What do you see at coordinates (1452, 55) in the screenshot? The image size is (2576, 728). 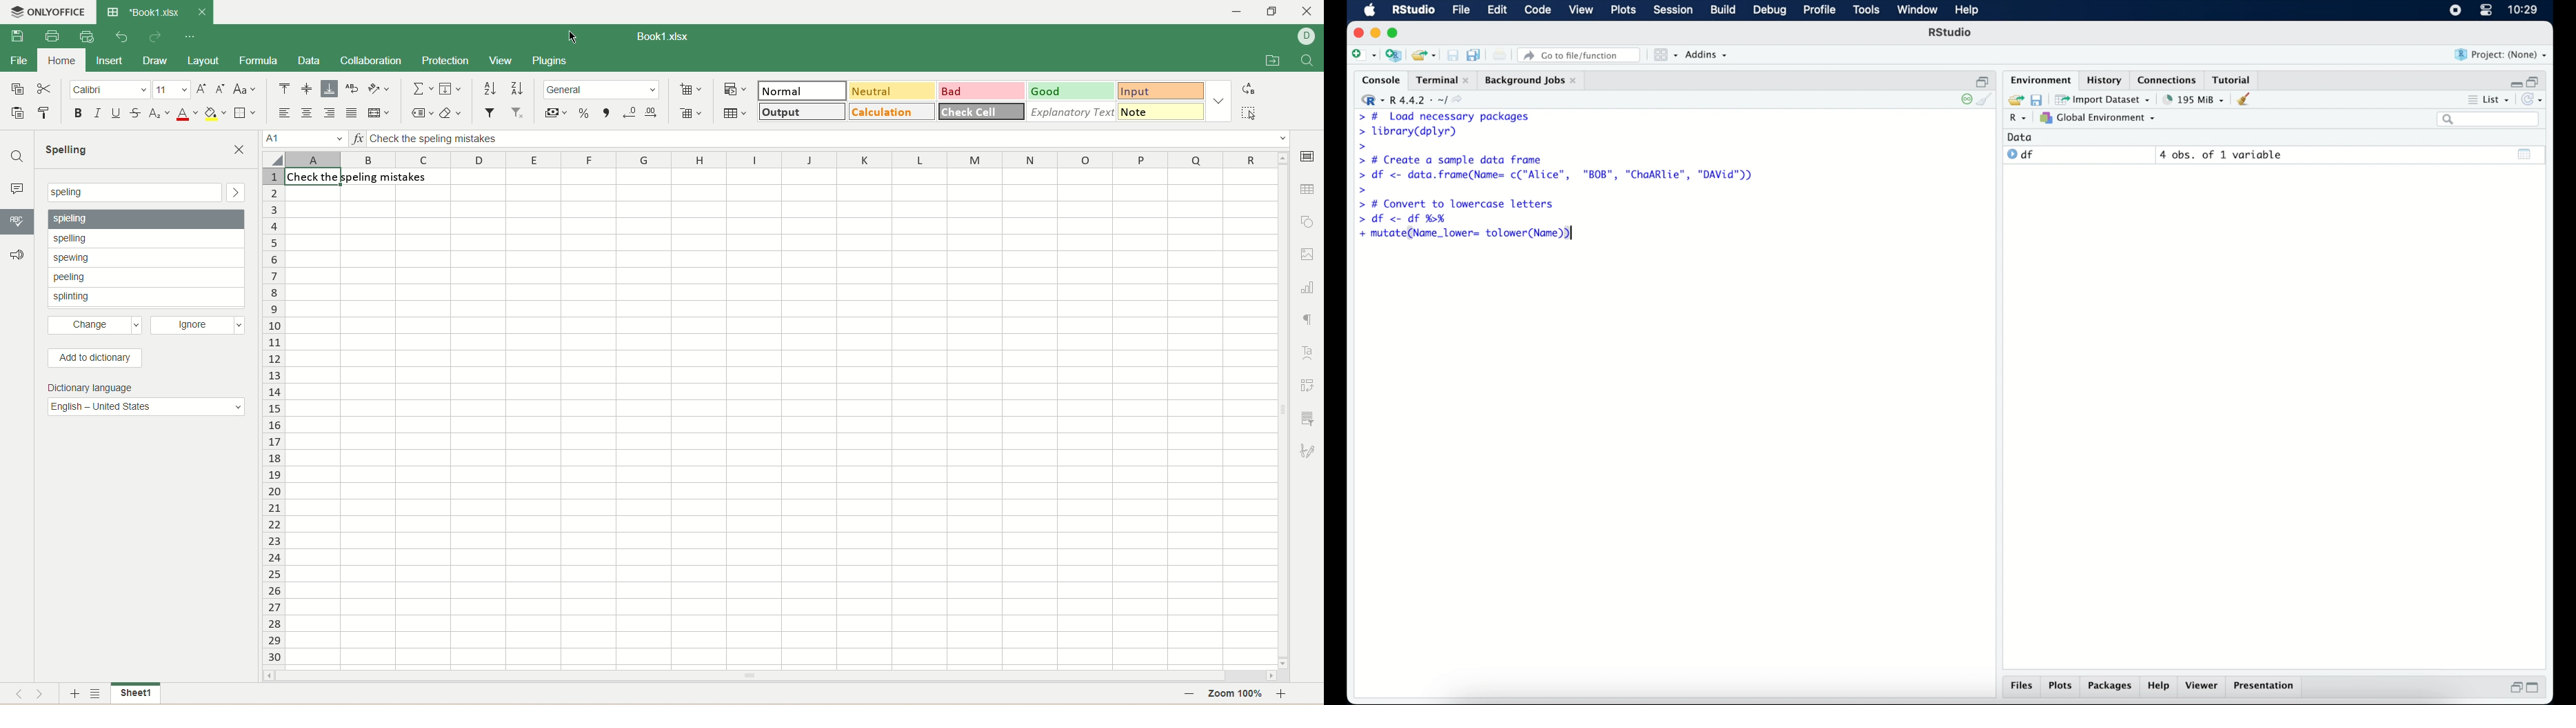 I see `save` at bounding box center [1452, 55].